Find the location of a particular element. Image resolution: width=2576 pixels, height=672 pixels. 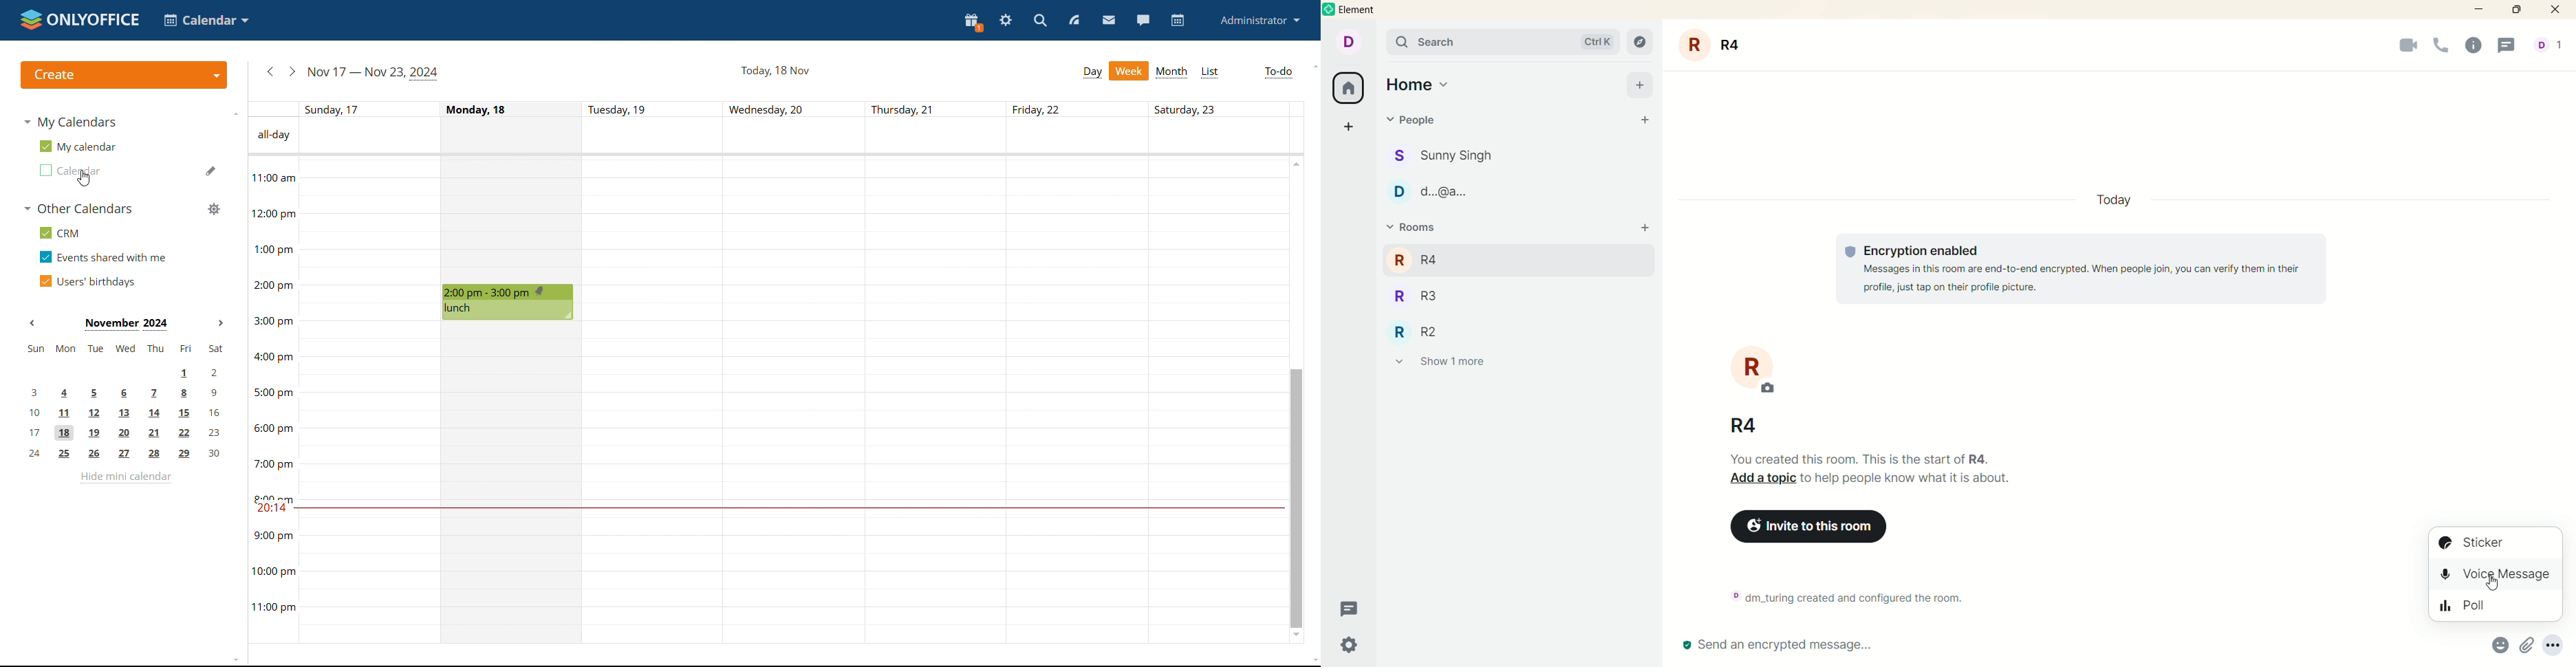

create a space is located at coordinates (1349, 128).